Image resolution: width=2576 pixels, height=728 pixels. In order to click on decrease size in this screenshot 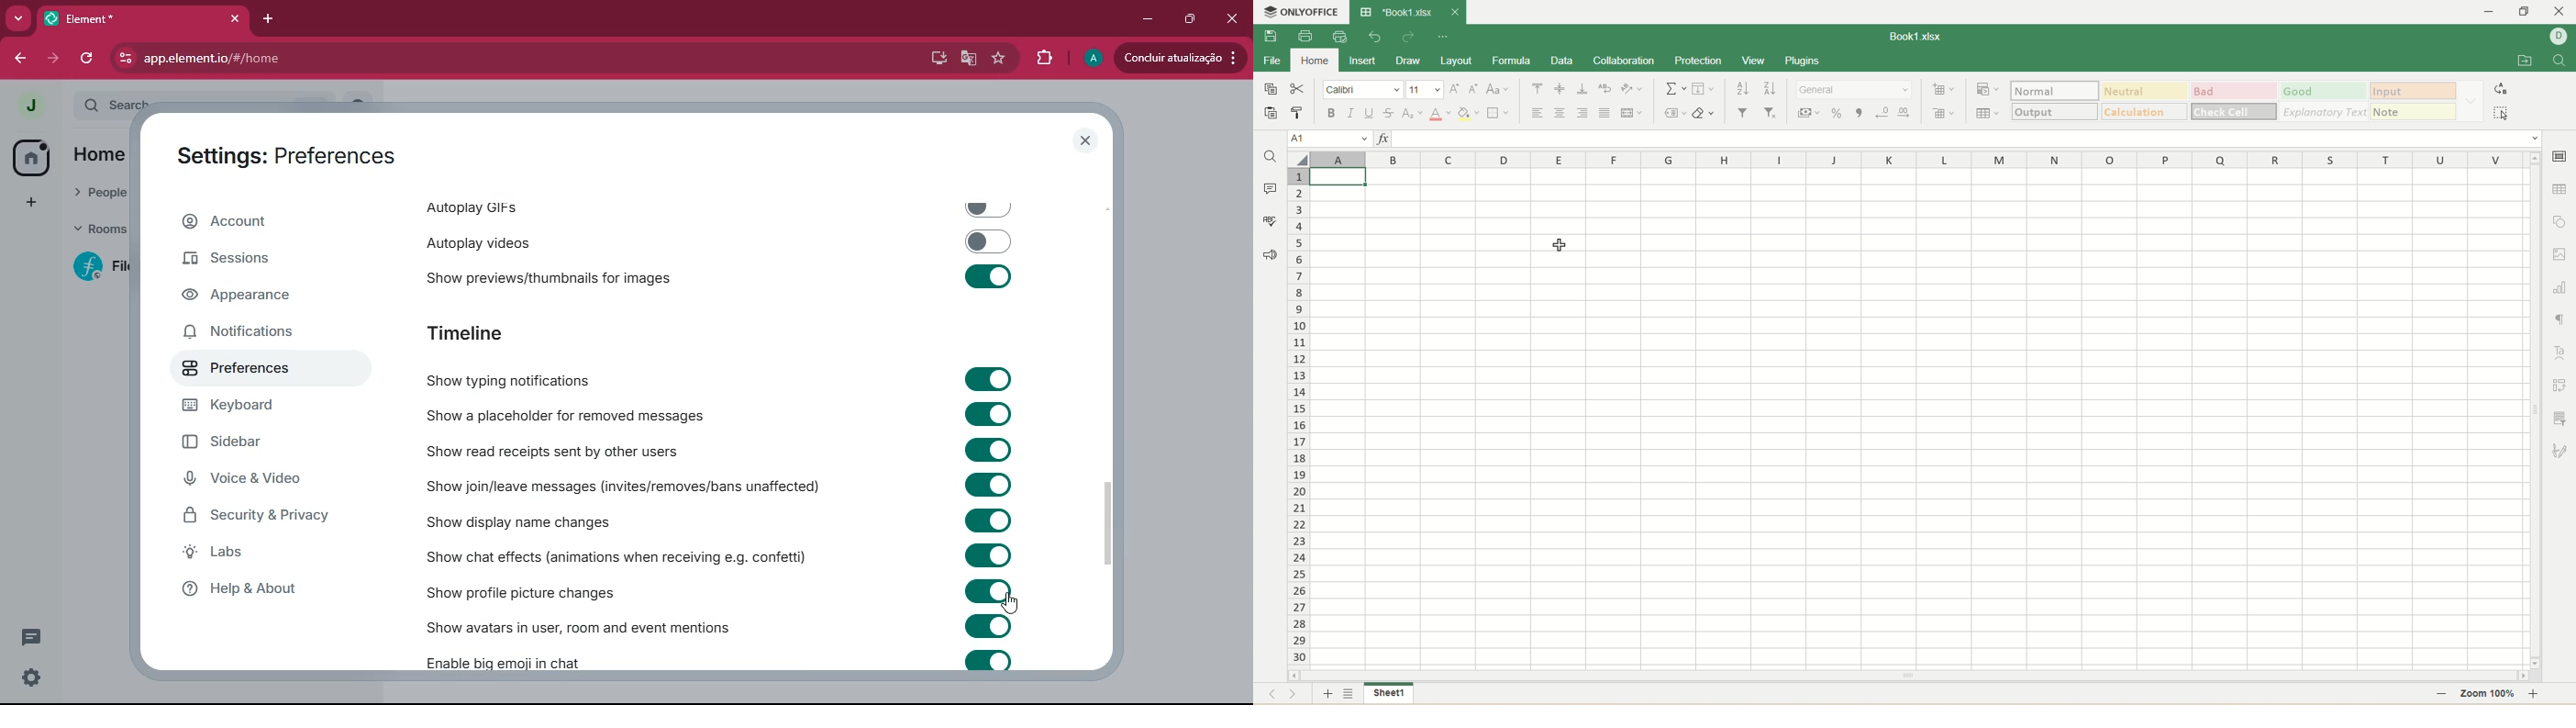, I will do `click(1475, 88)`.